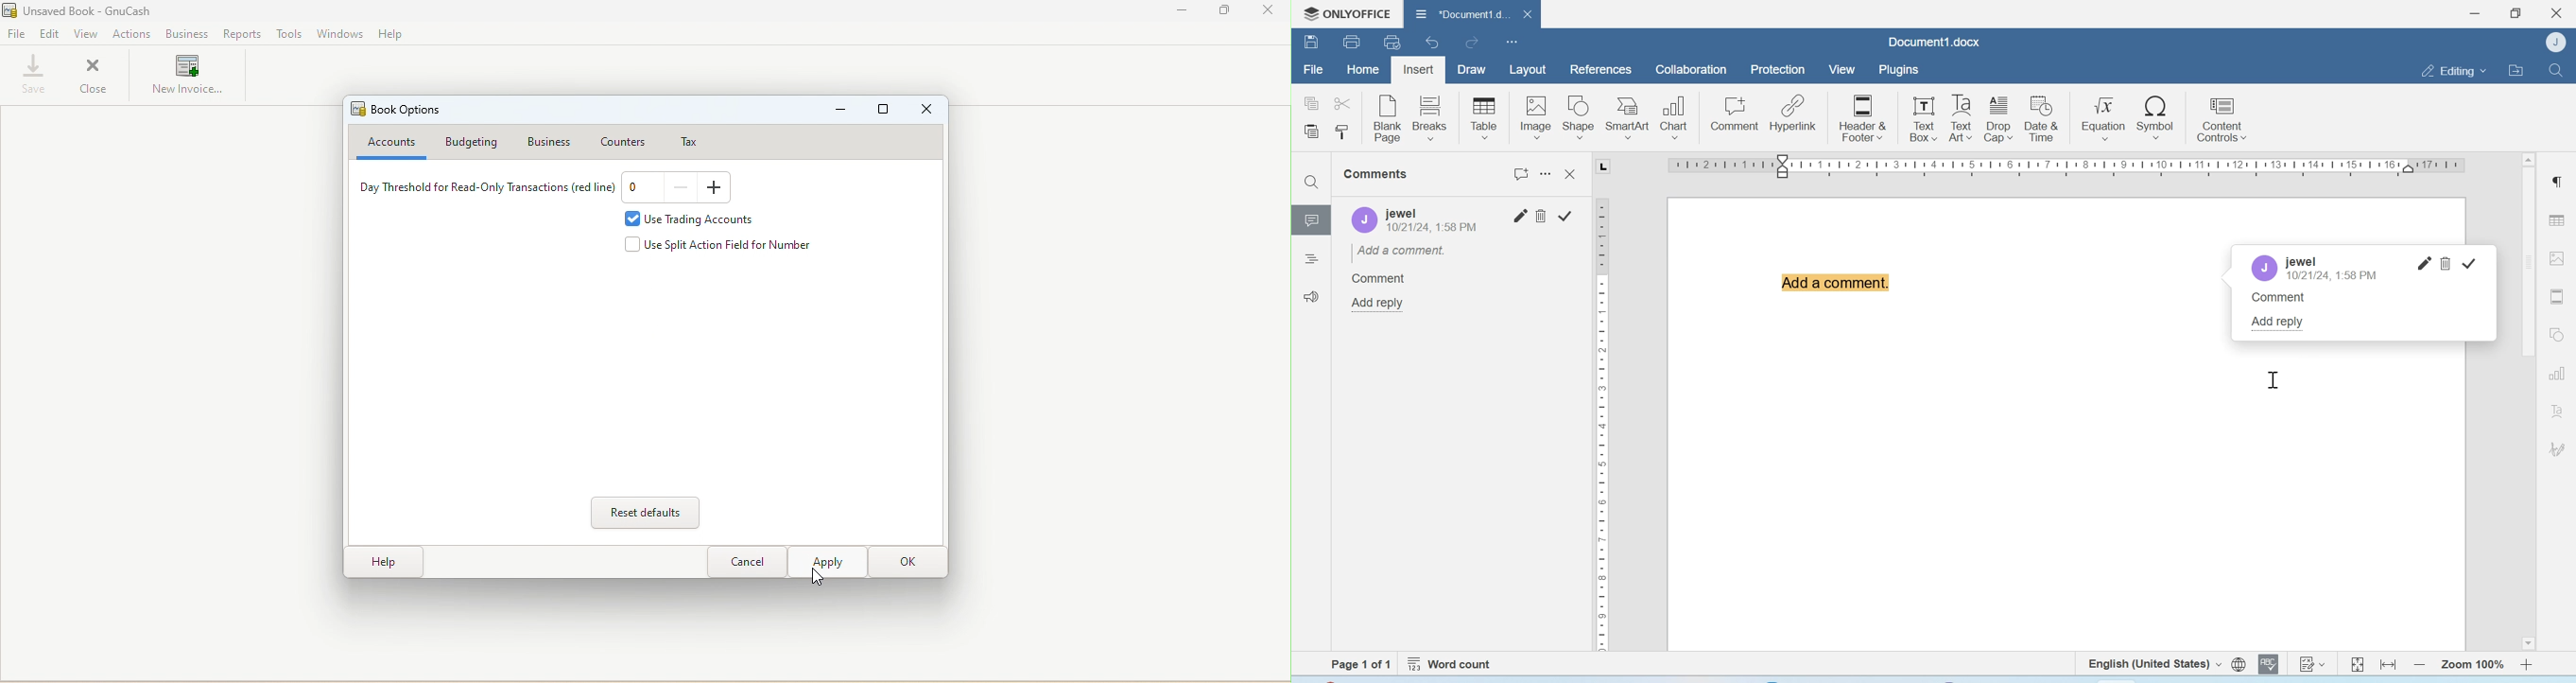  I want to click on page, so click(1363, 664).